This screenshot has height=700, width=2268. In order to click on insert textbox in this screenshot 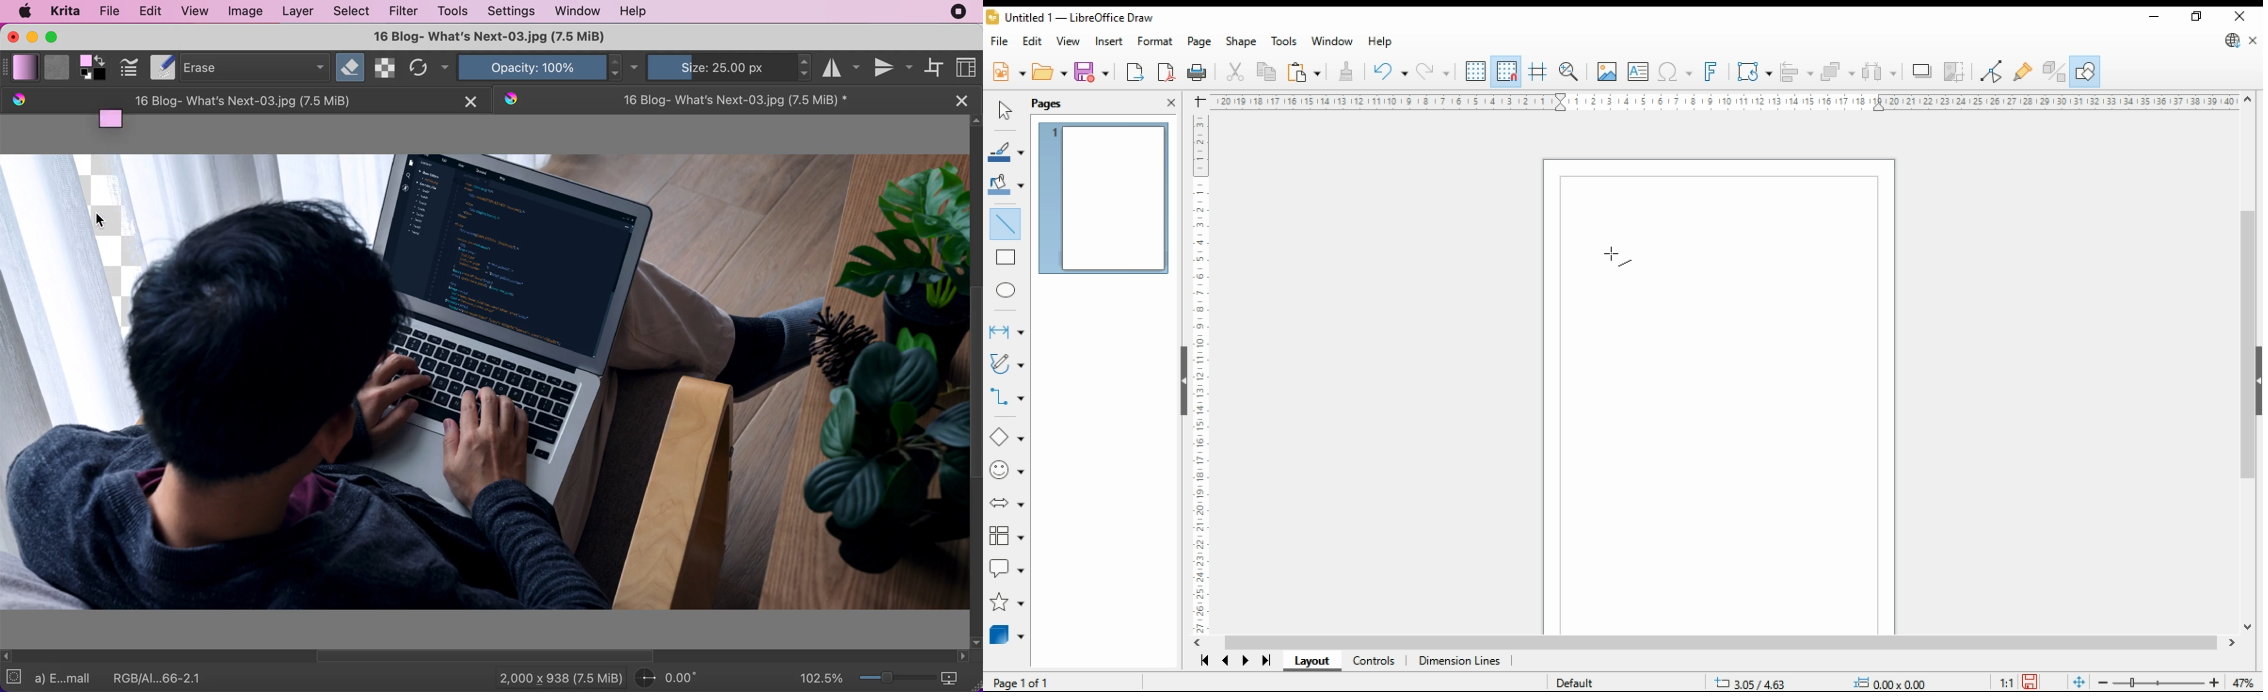, I will do `click(1638, 73)`.